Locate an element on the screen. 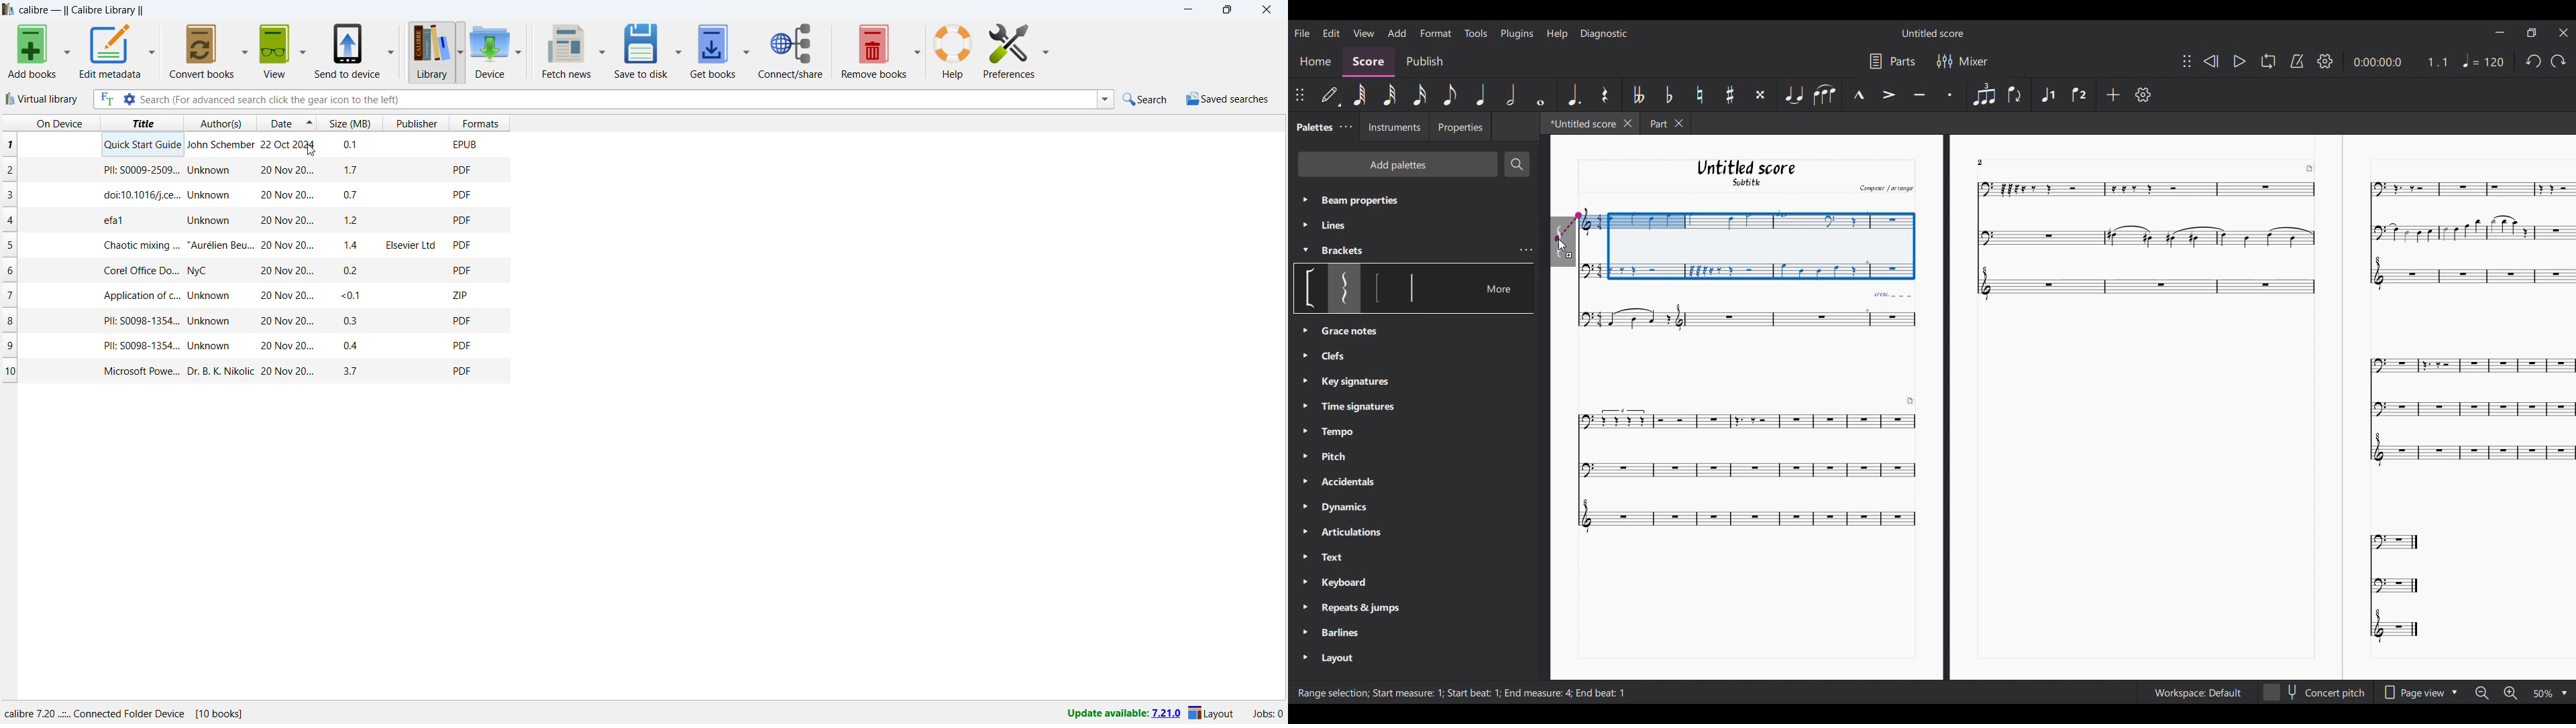  details of software is located at coordinates (124, 713).